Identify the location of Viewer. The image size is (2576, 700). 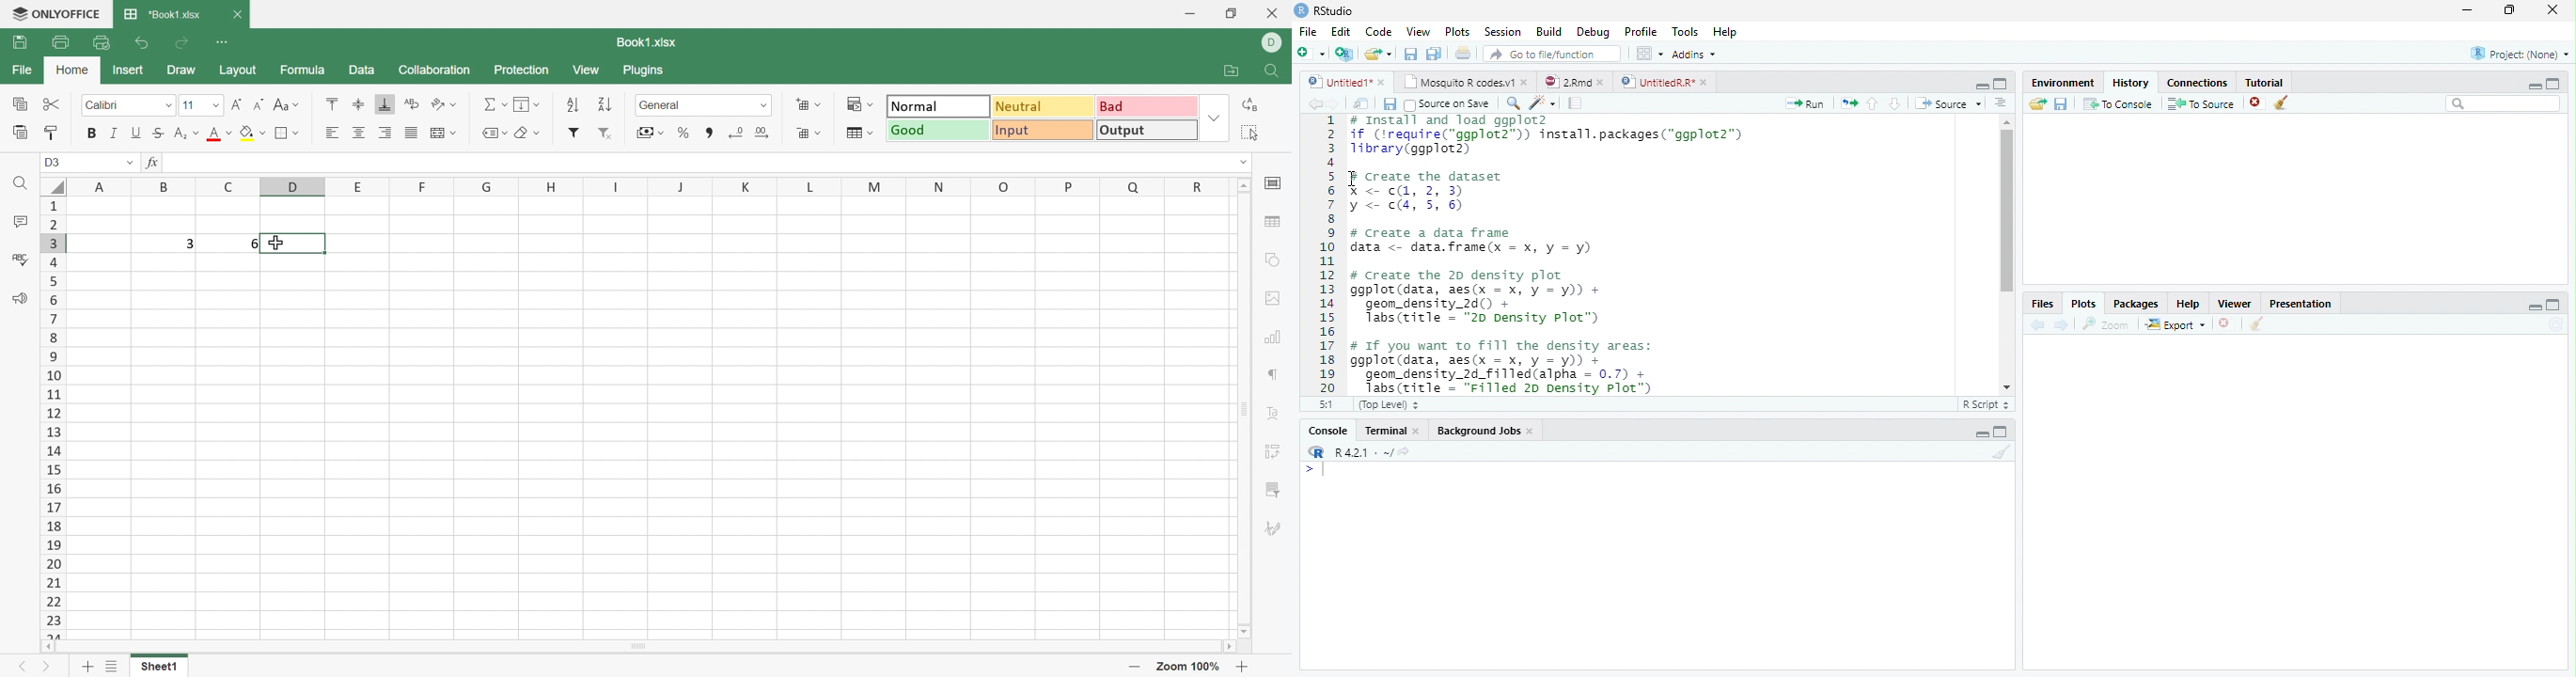
(2233, 303).